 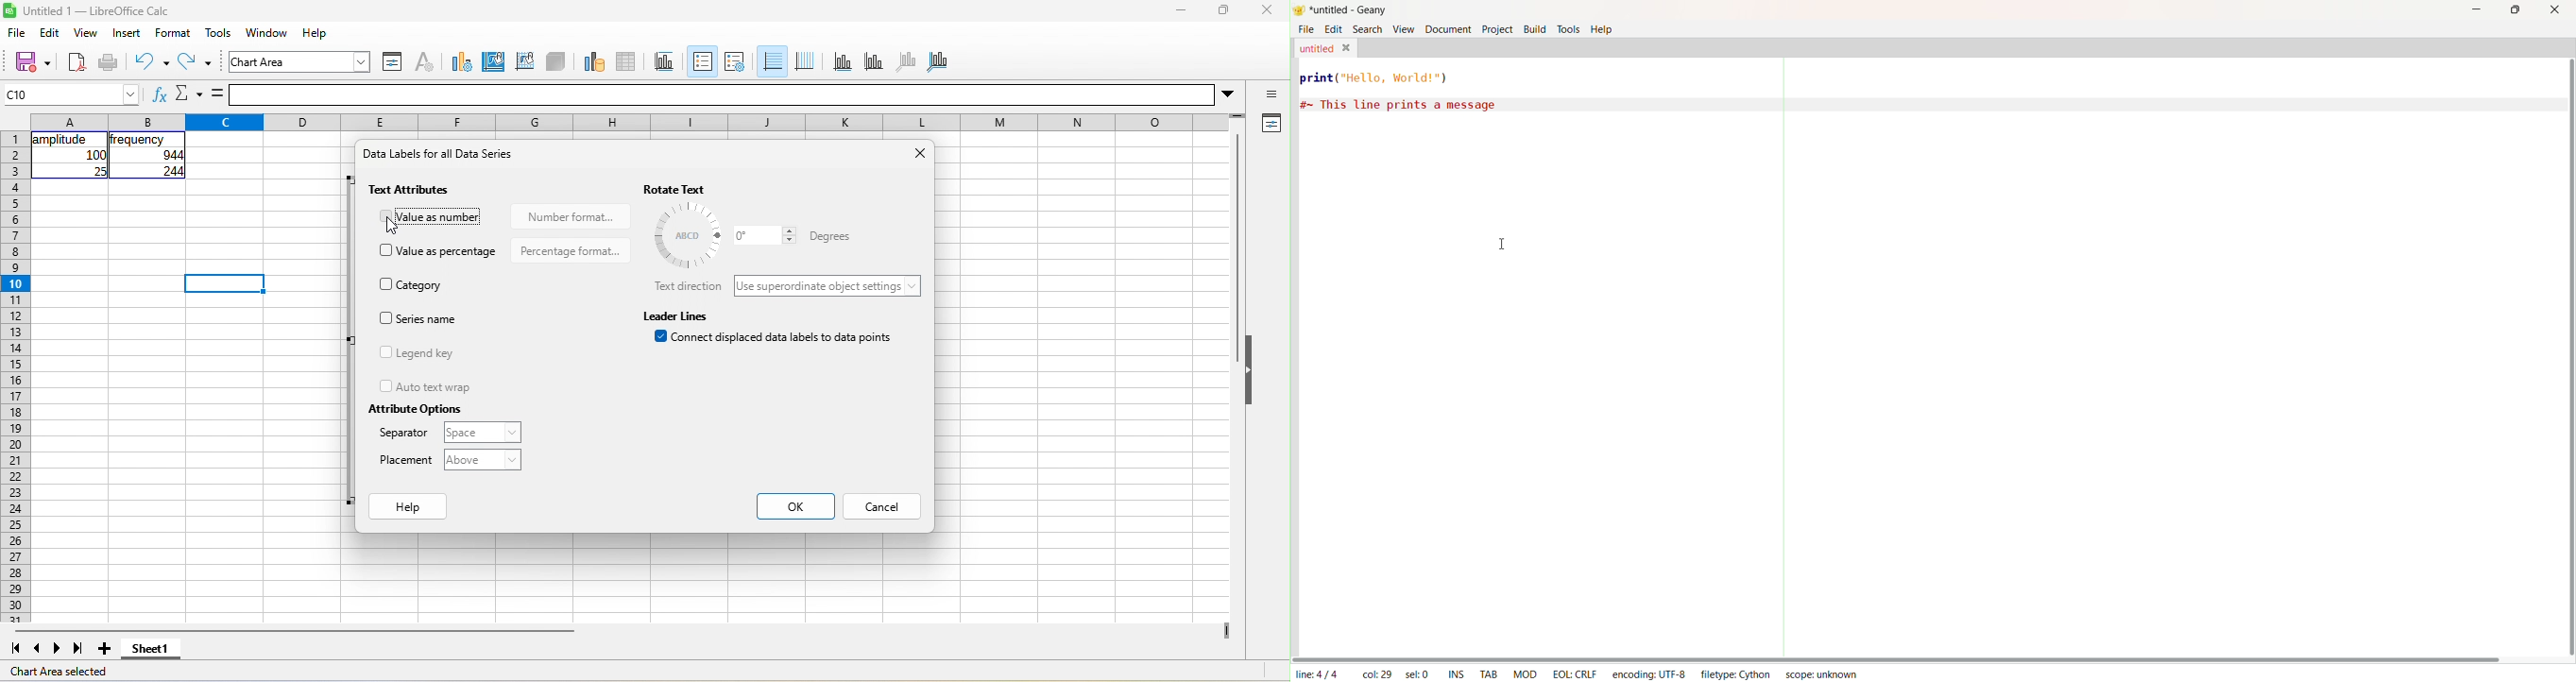 What do you see at coordinates (417, 283) in the screenshot?
I see `category` at bounding box center [417, 283].